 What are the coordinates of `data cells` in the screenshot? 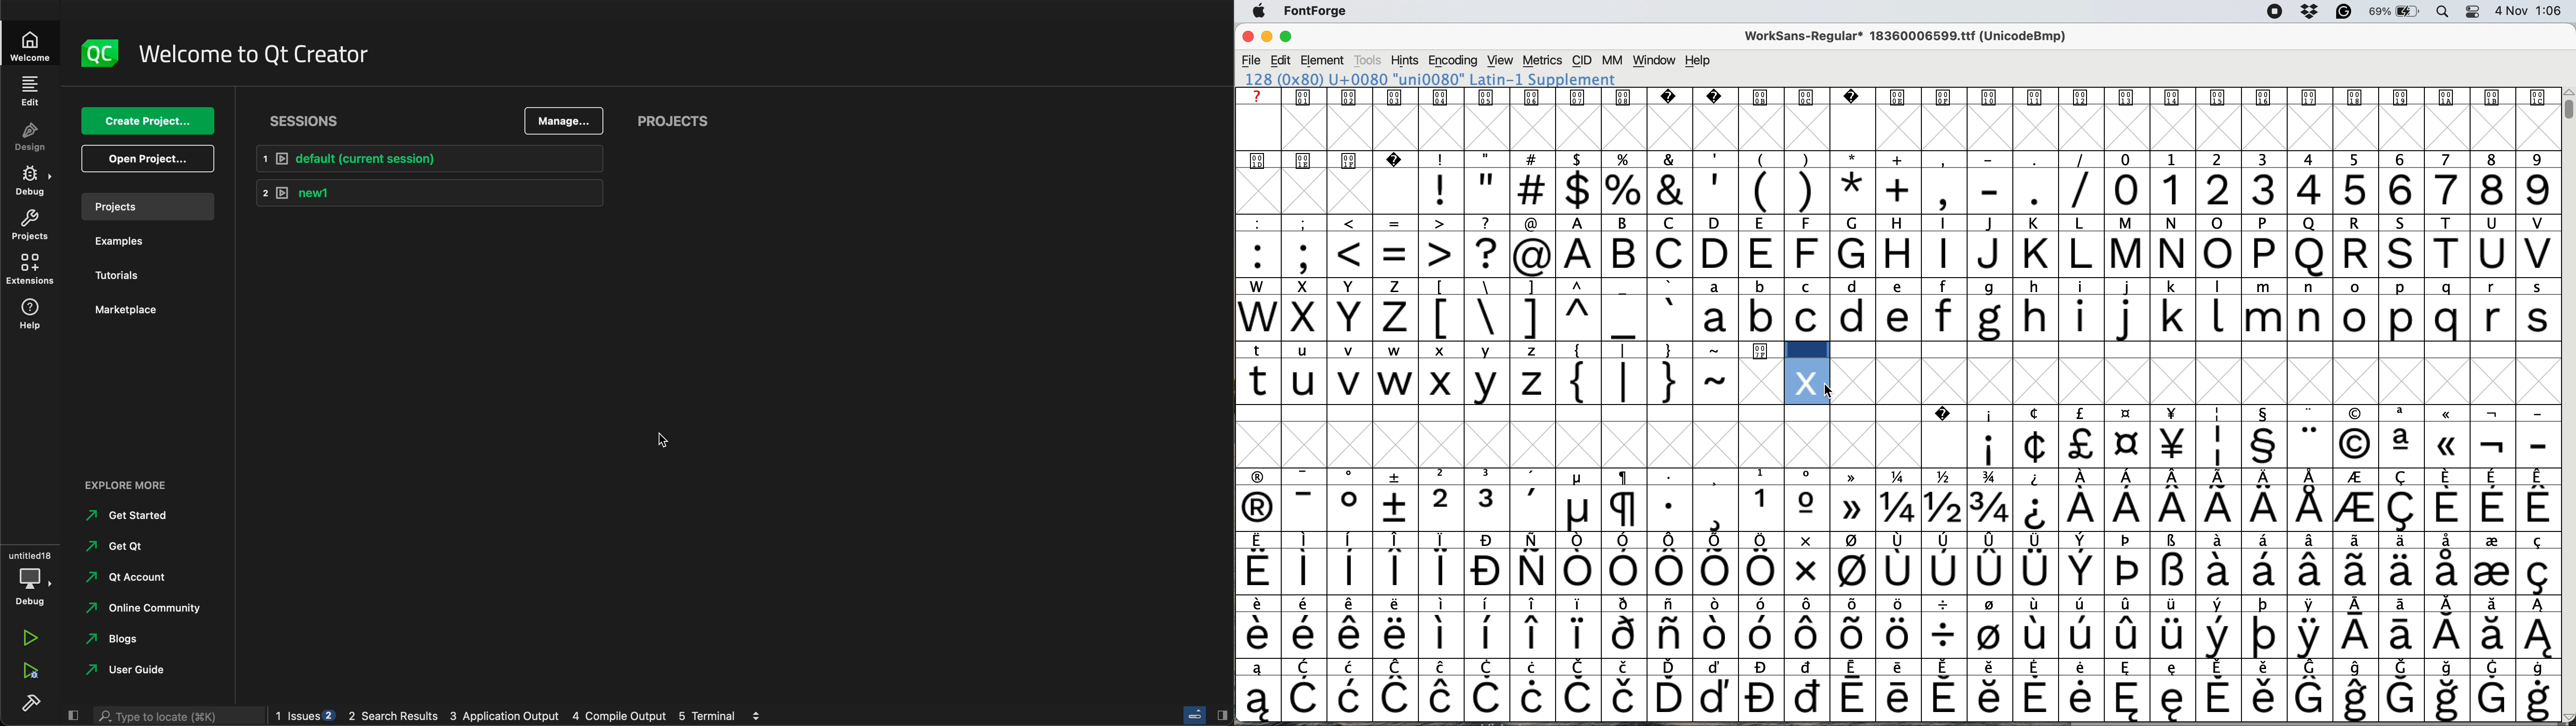 It's located at (2169, 349).